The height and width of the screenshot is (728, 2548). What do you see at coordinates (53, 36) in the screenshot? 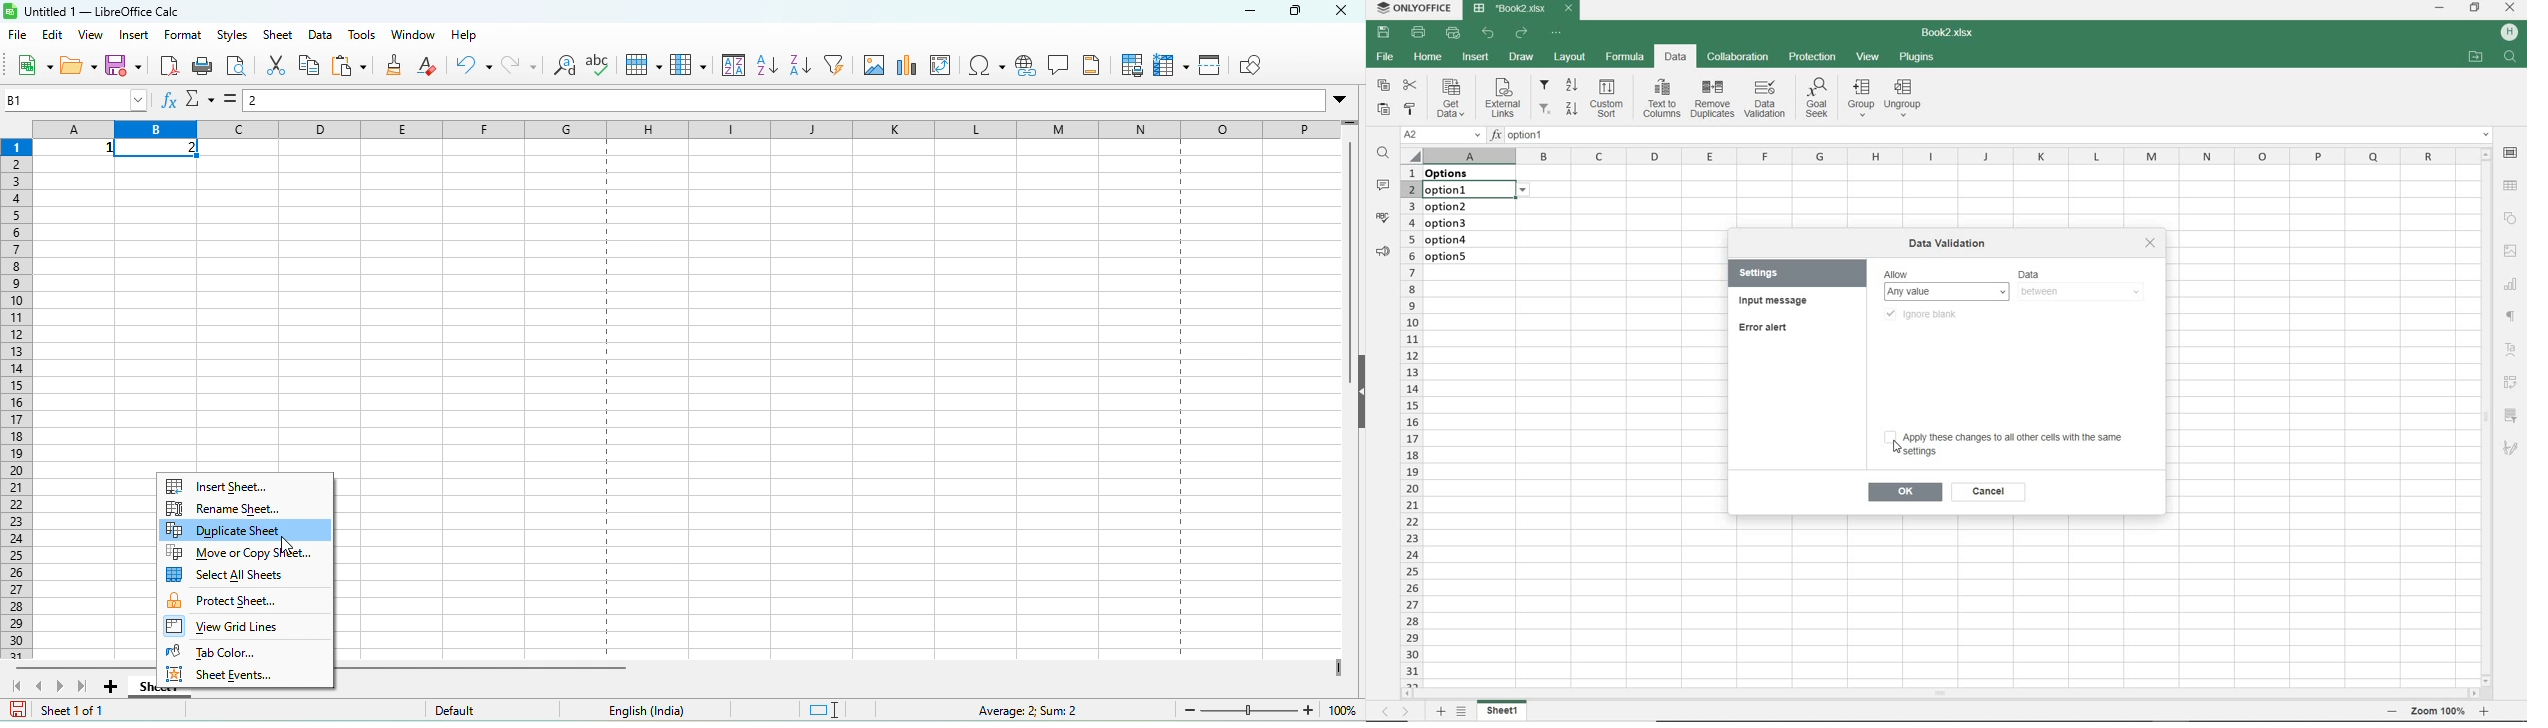
I see `edit` at bounding box center [53, 36].